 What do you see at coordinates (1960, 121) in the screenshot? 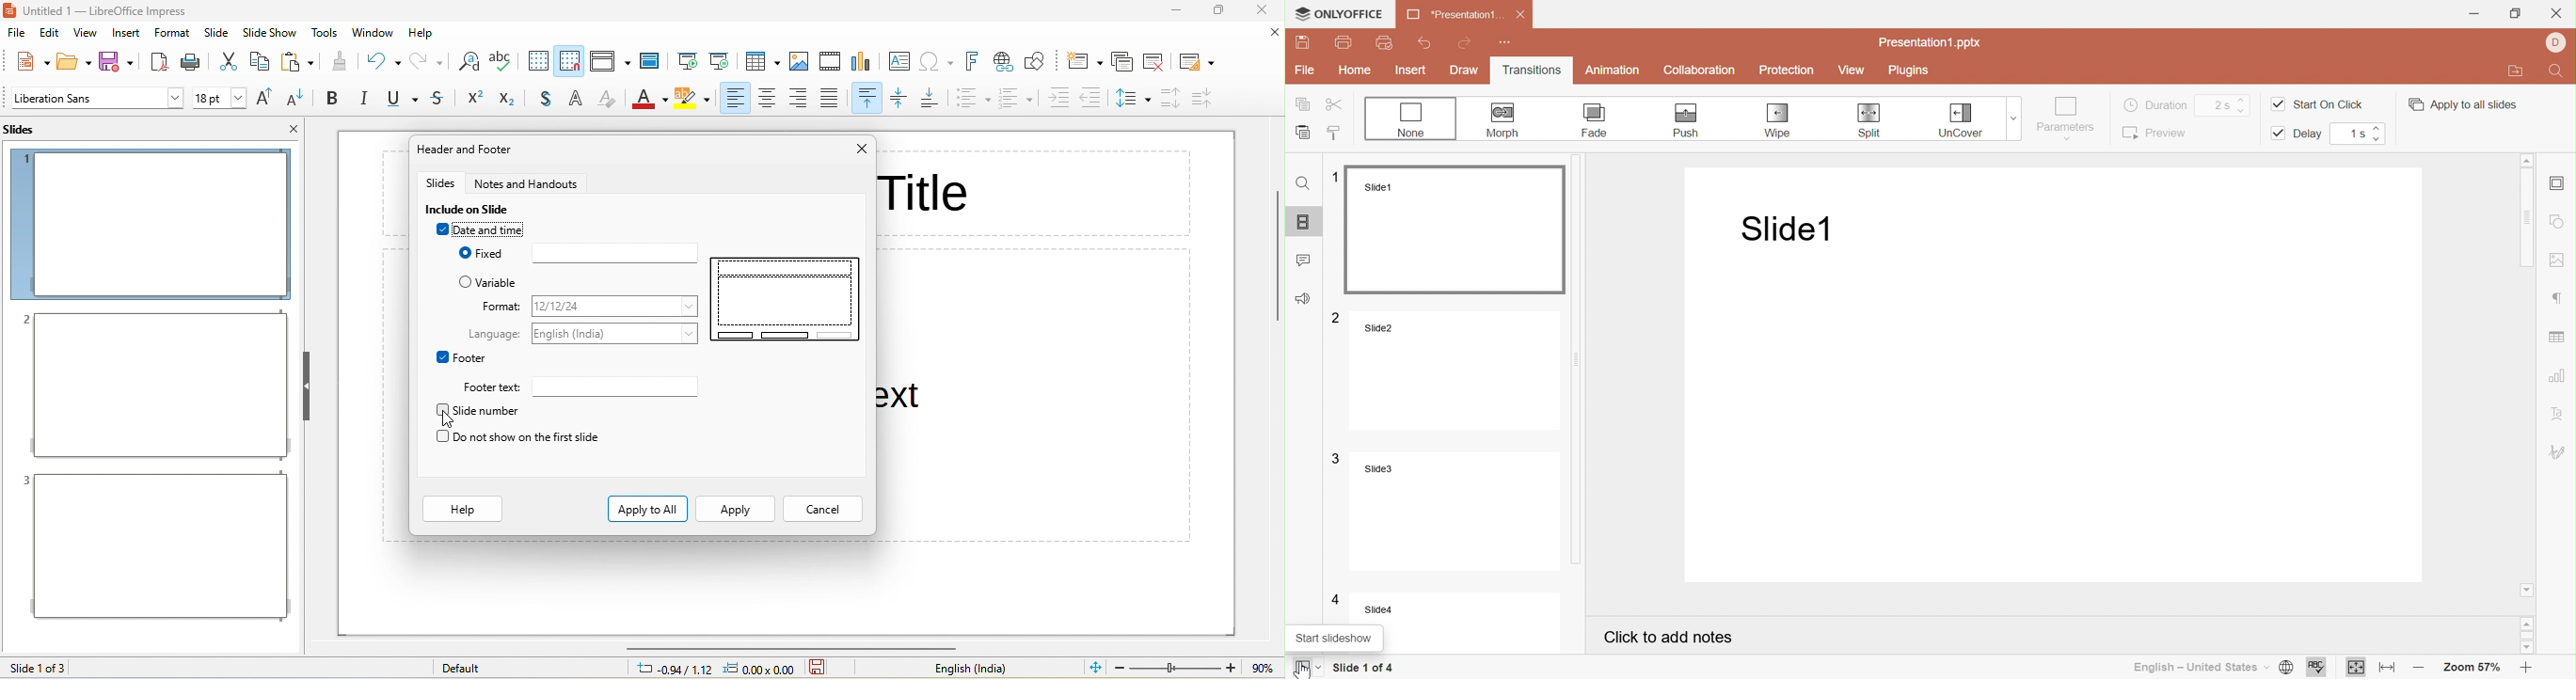
I see `Un-Cover` at bounding box center [1960, 121].